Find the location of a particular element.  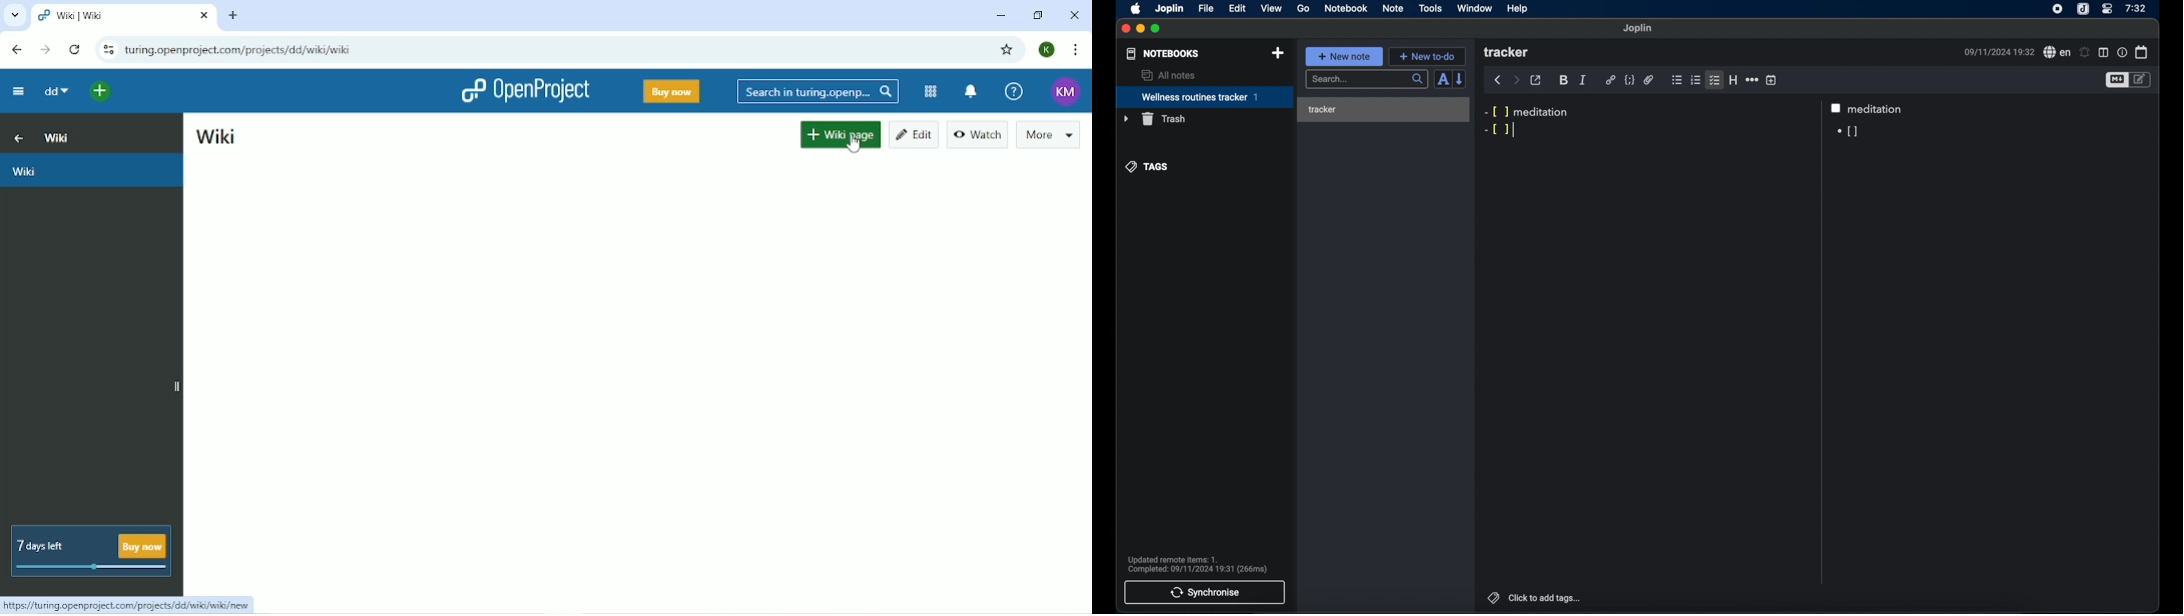

view is located at coordinates (1271, 9).